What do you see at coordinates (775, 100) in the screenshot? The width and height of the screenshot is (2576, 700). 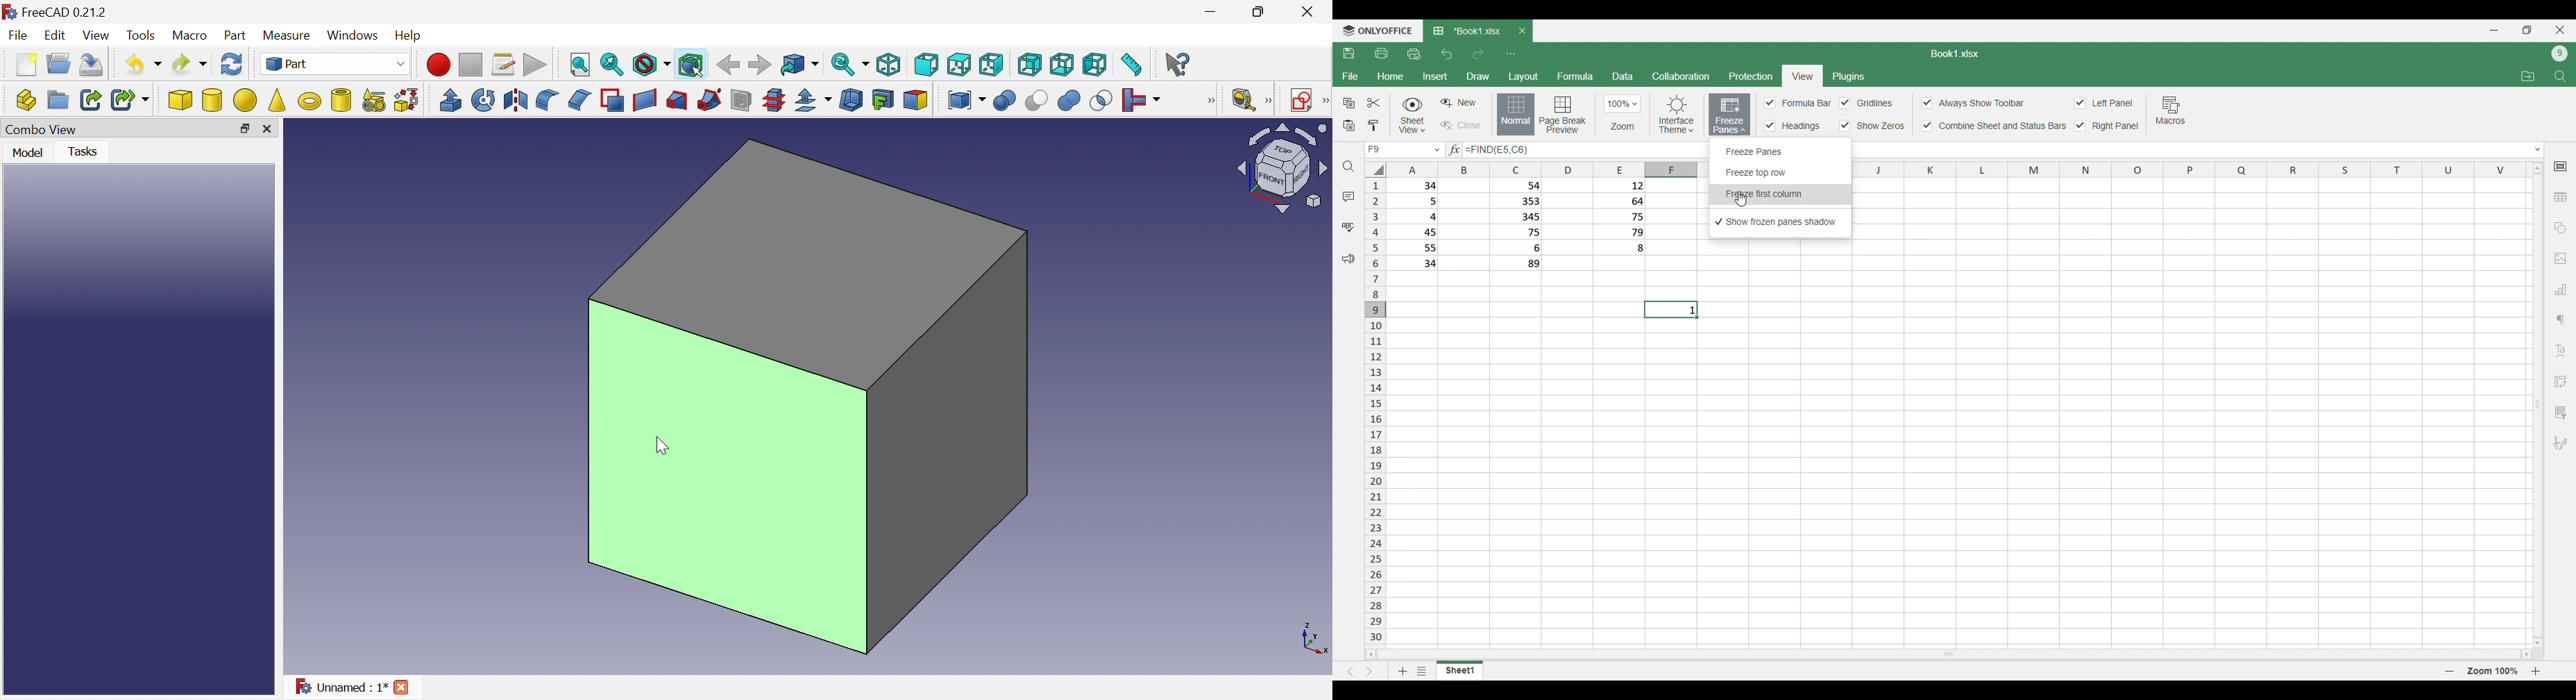 I see `` at bounding box center [775, 100].